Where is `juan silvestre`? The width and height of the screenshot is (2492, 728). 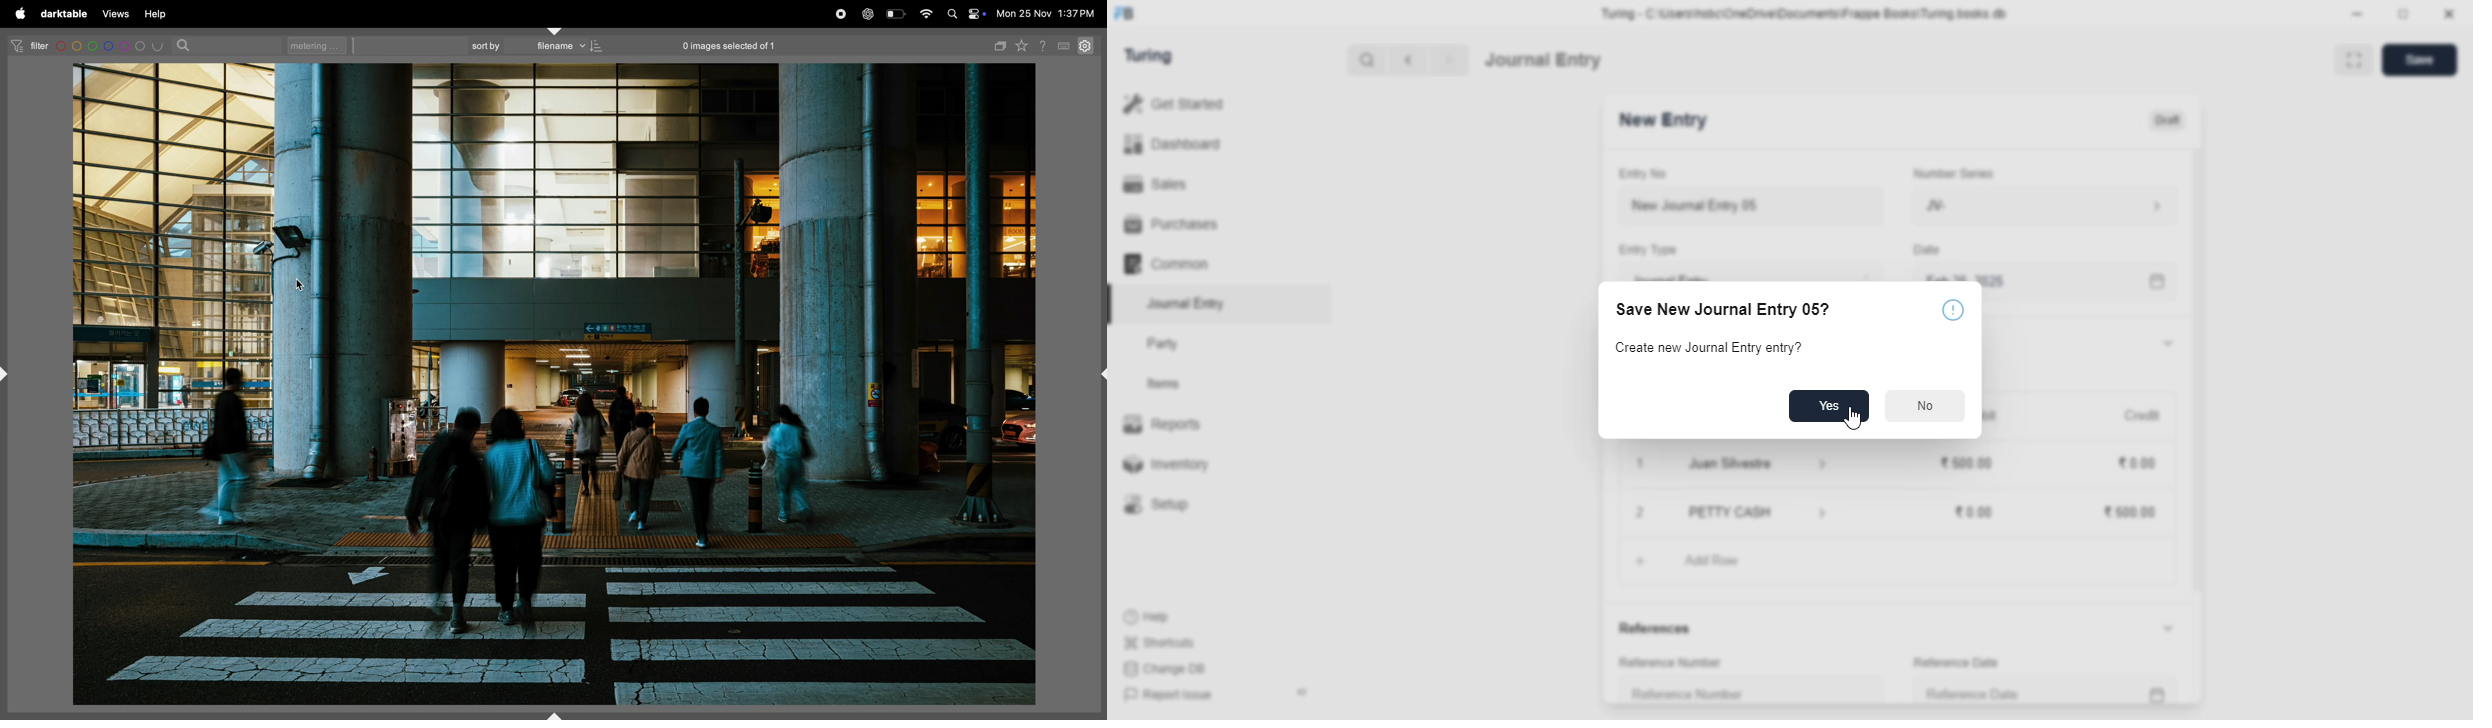
juan silvestre is located at coordinates (1734, 465).